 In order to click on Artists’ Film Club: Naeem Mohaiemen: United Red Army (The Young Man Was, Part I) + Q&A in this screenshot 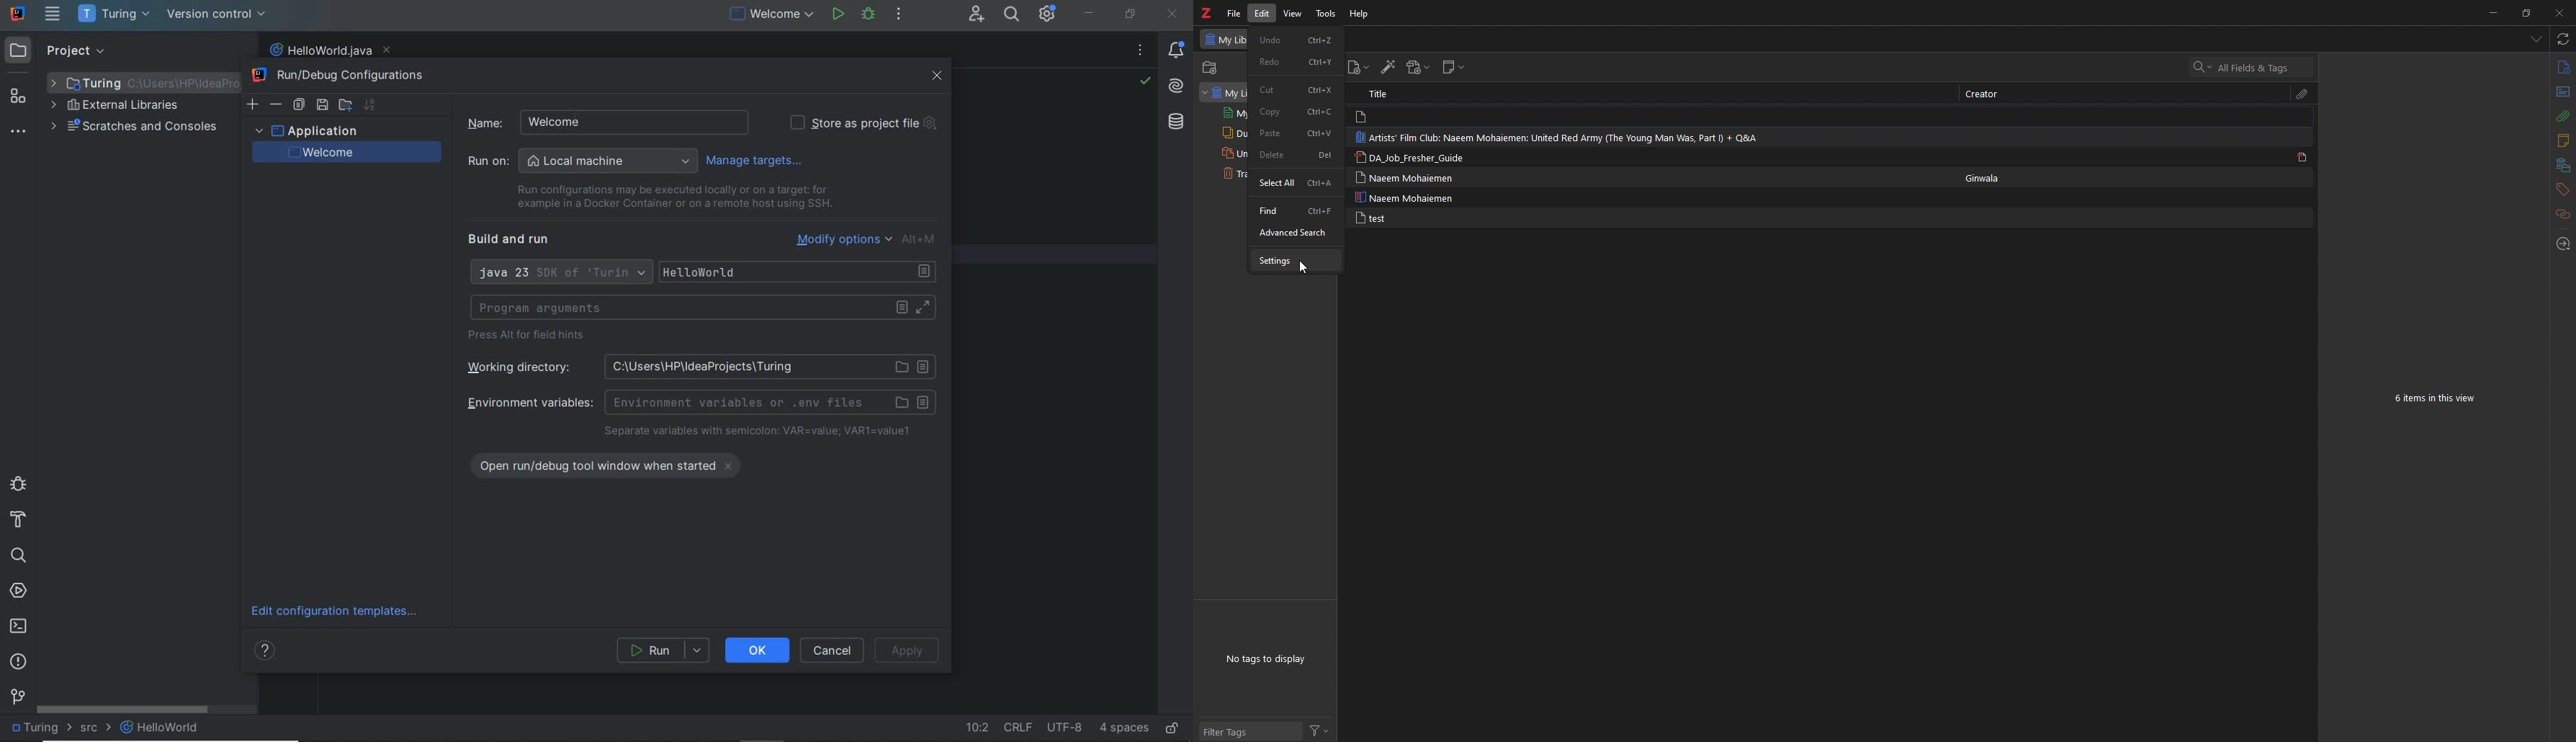, I will do `click(1565, 137)`.